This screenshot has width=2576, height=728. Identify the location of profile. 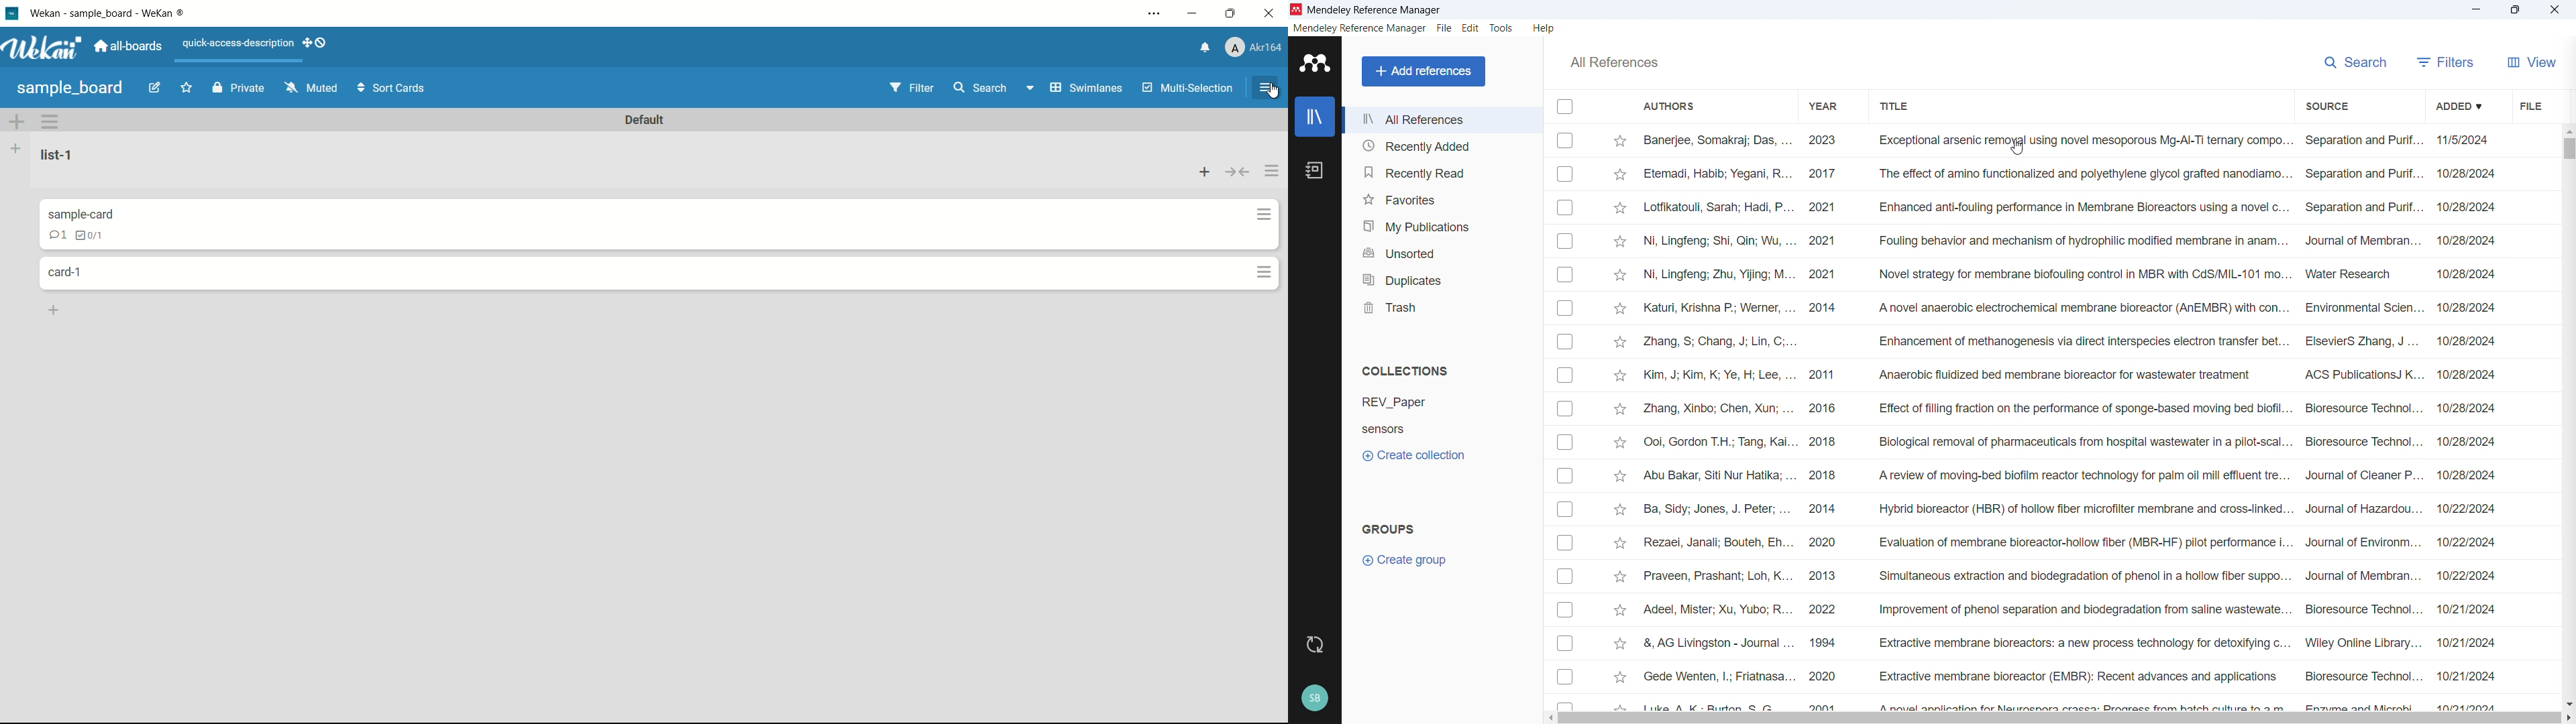
(1314, 699).